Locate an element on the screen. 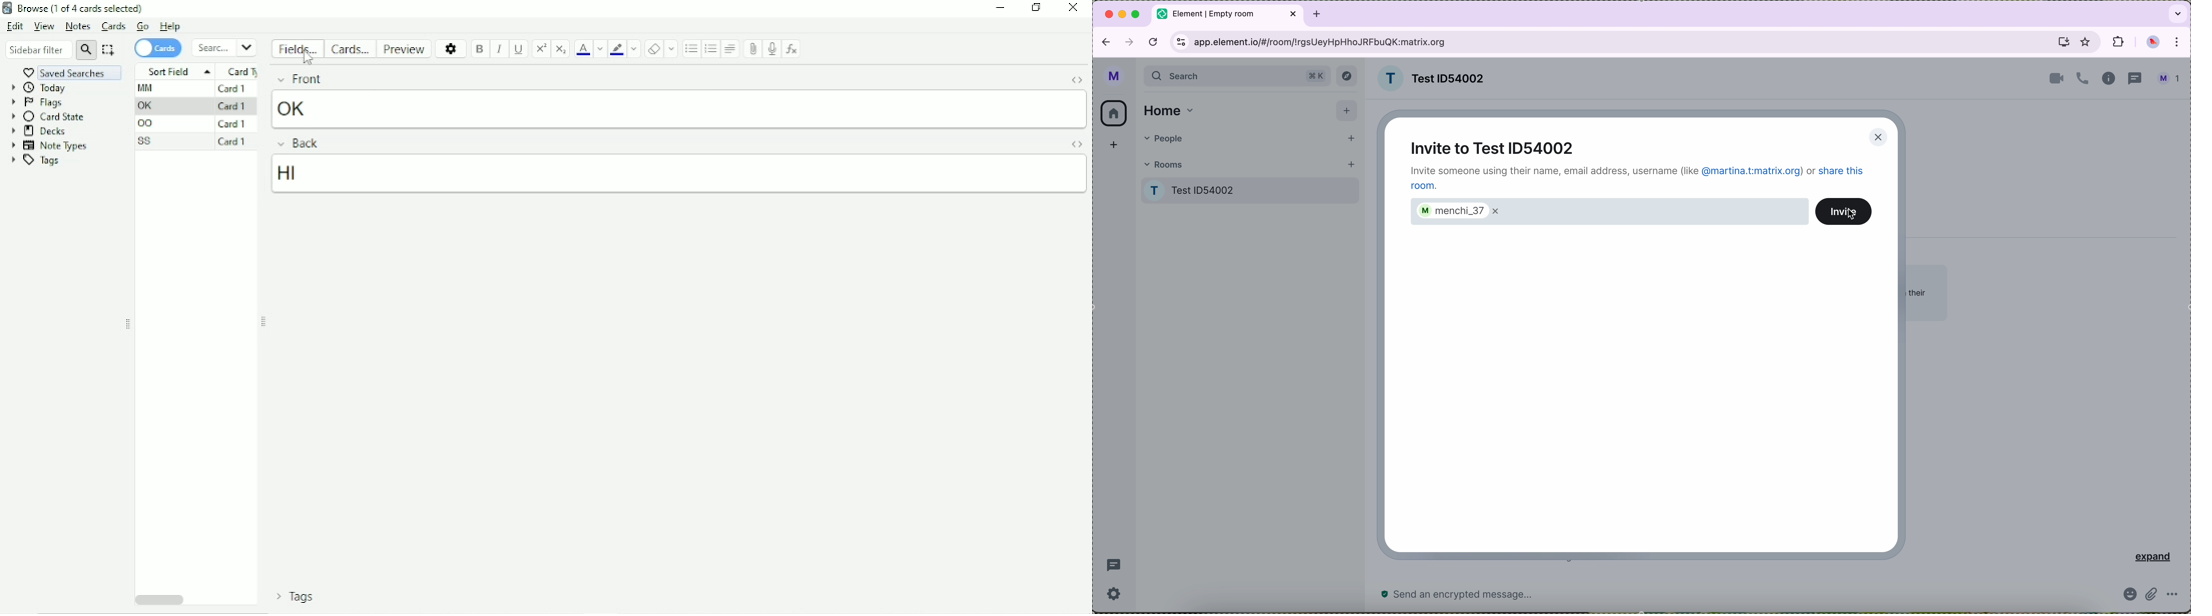  Equations is located at coordinates (793, 49).